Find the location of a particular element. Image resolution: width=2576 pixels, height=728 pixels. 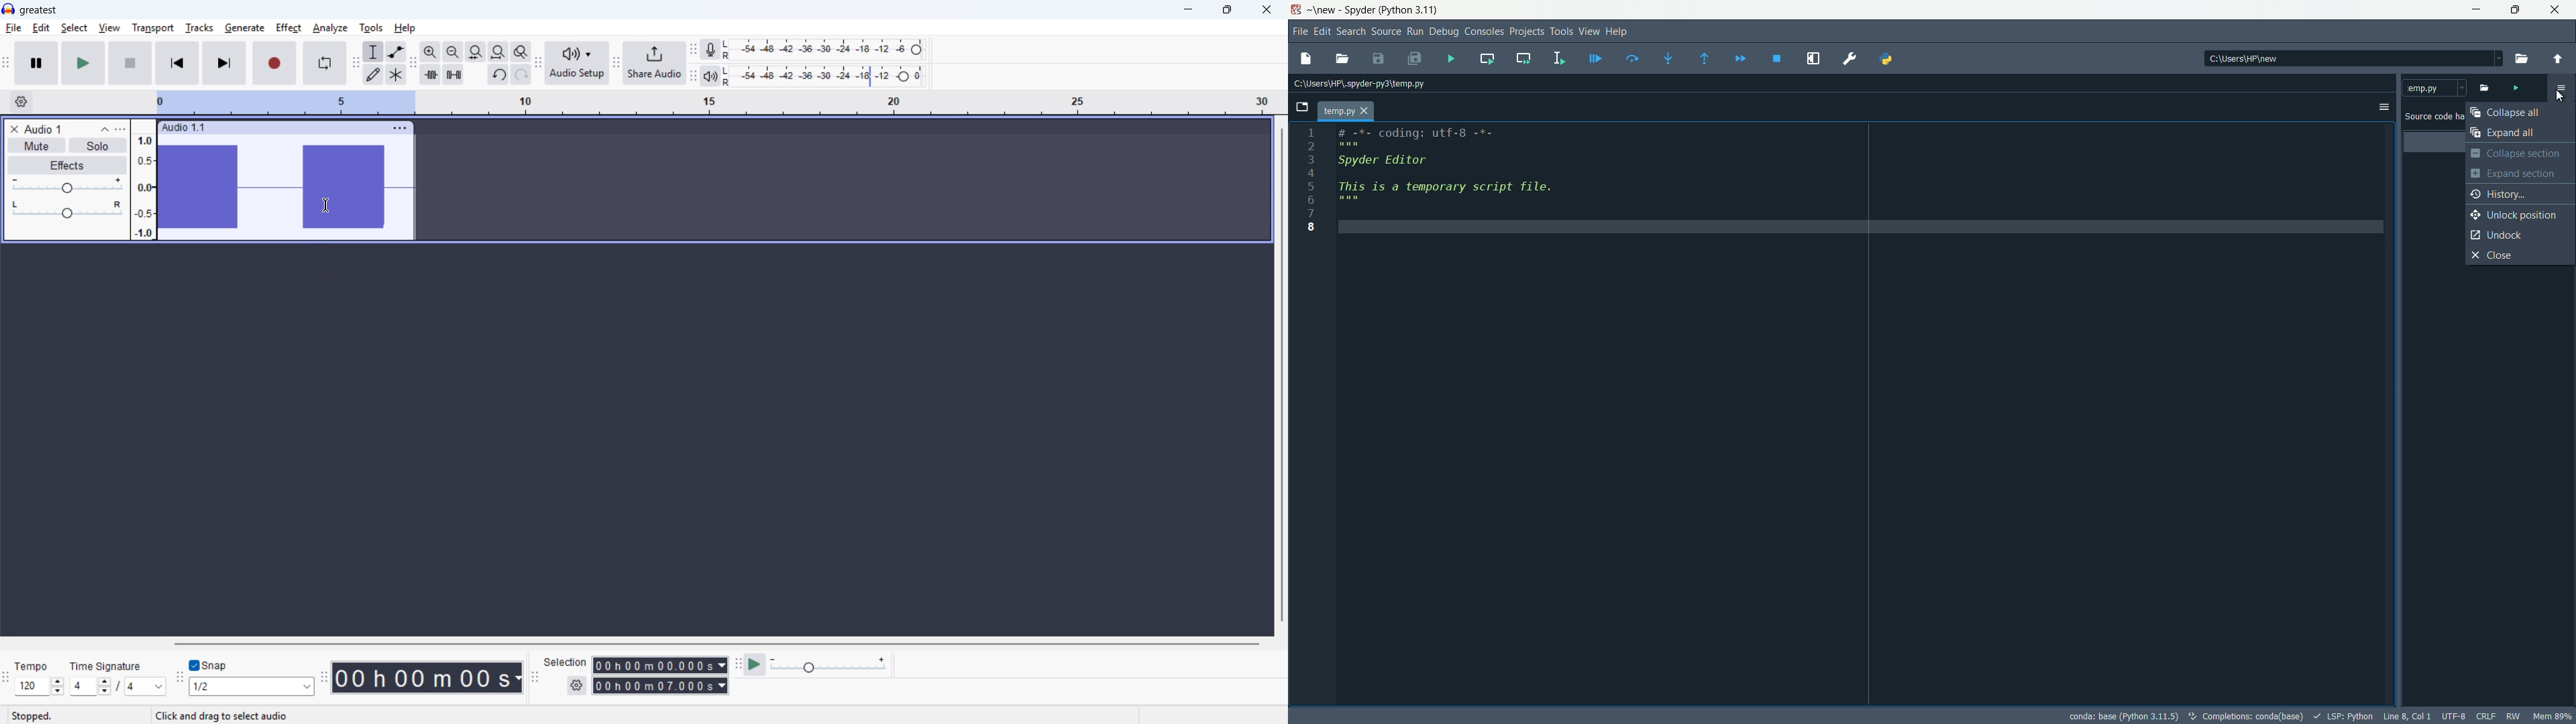

completions: conda (base) is located at coordinates (2244, 715).